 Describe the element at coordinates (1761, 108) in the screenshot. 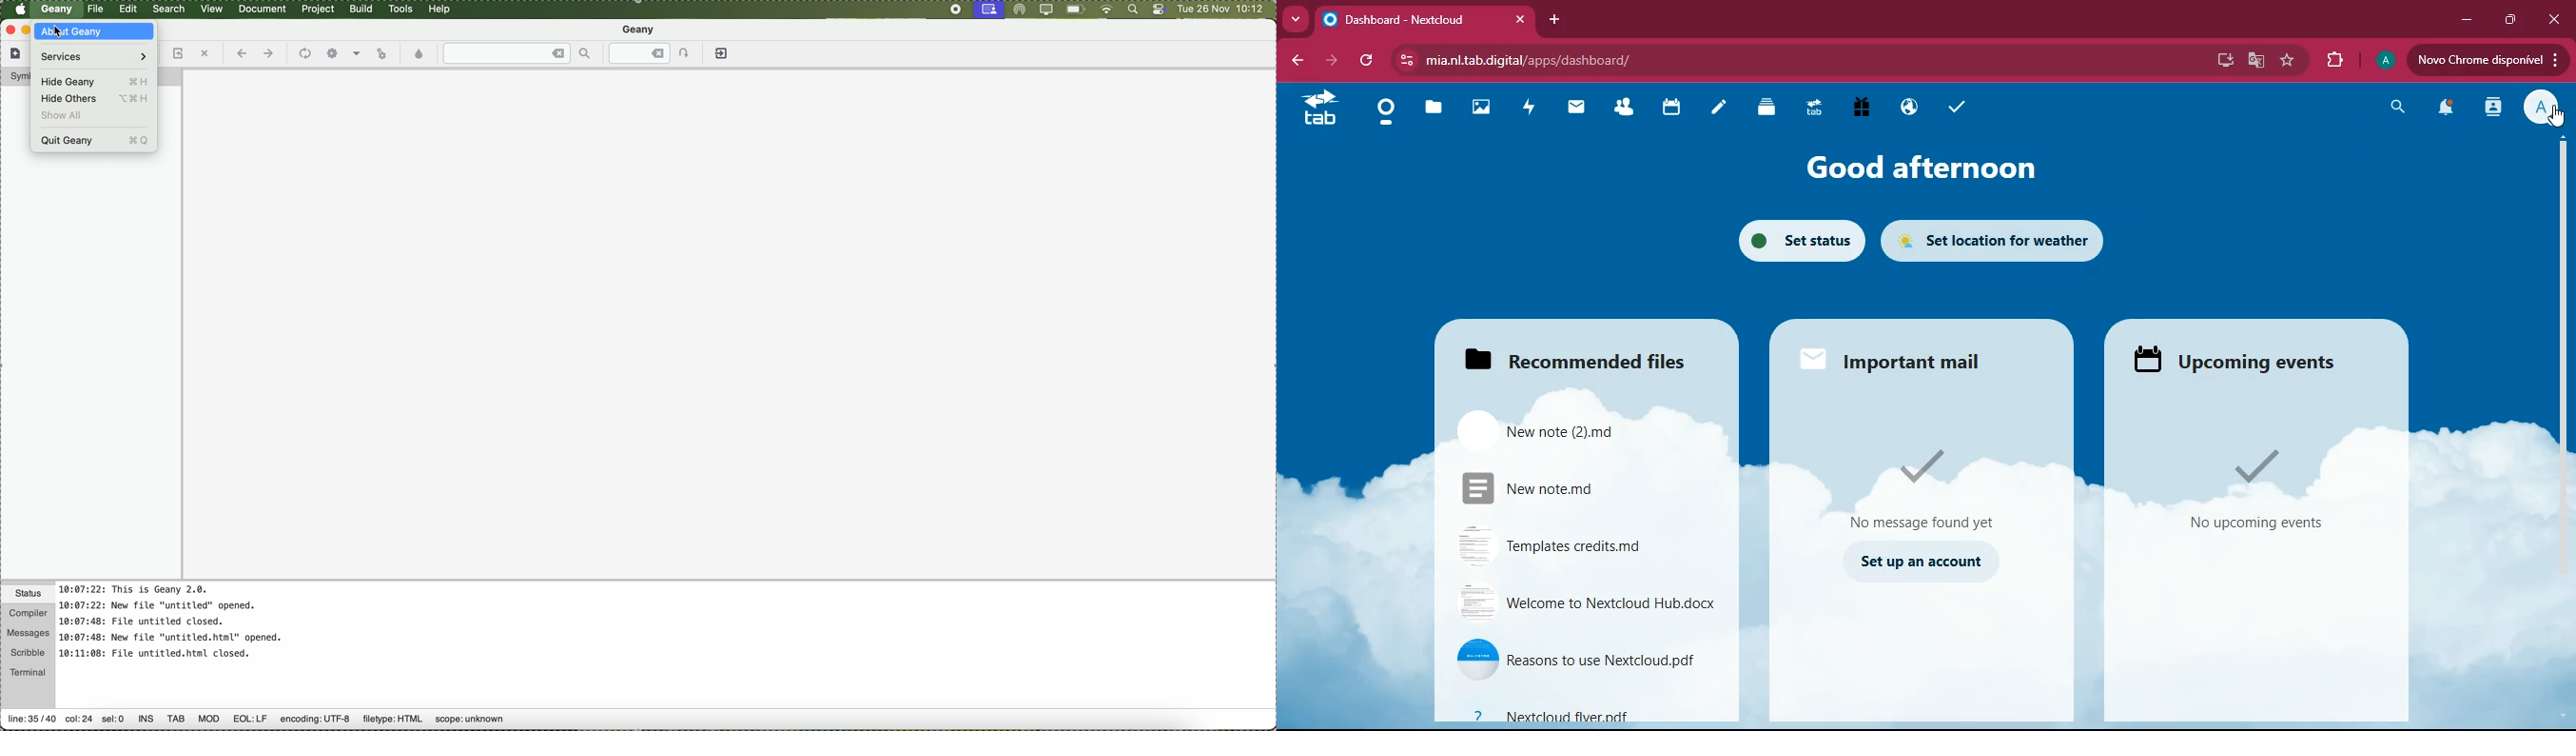

I see `layers` at that location.